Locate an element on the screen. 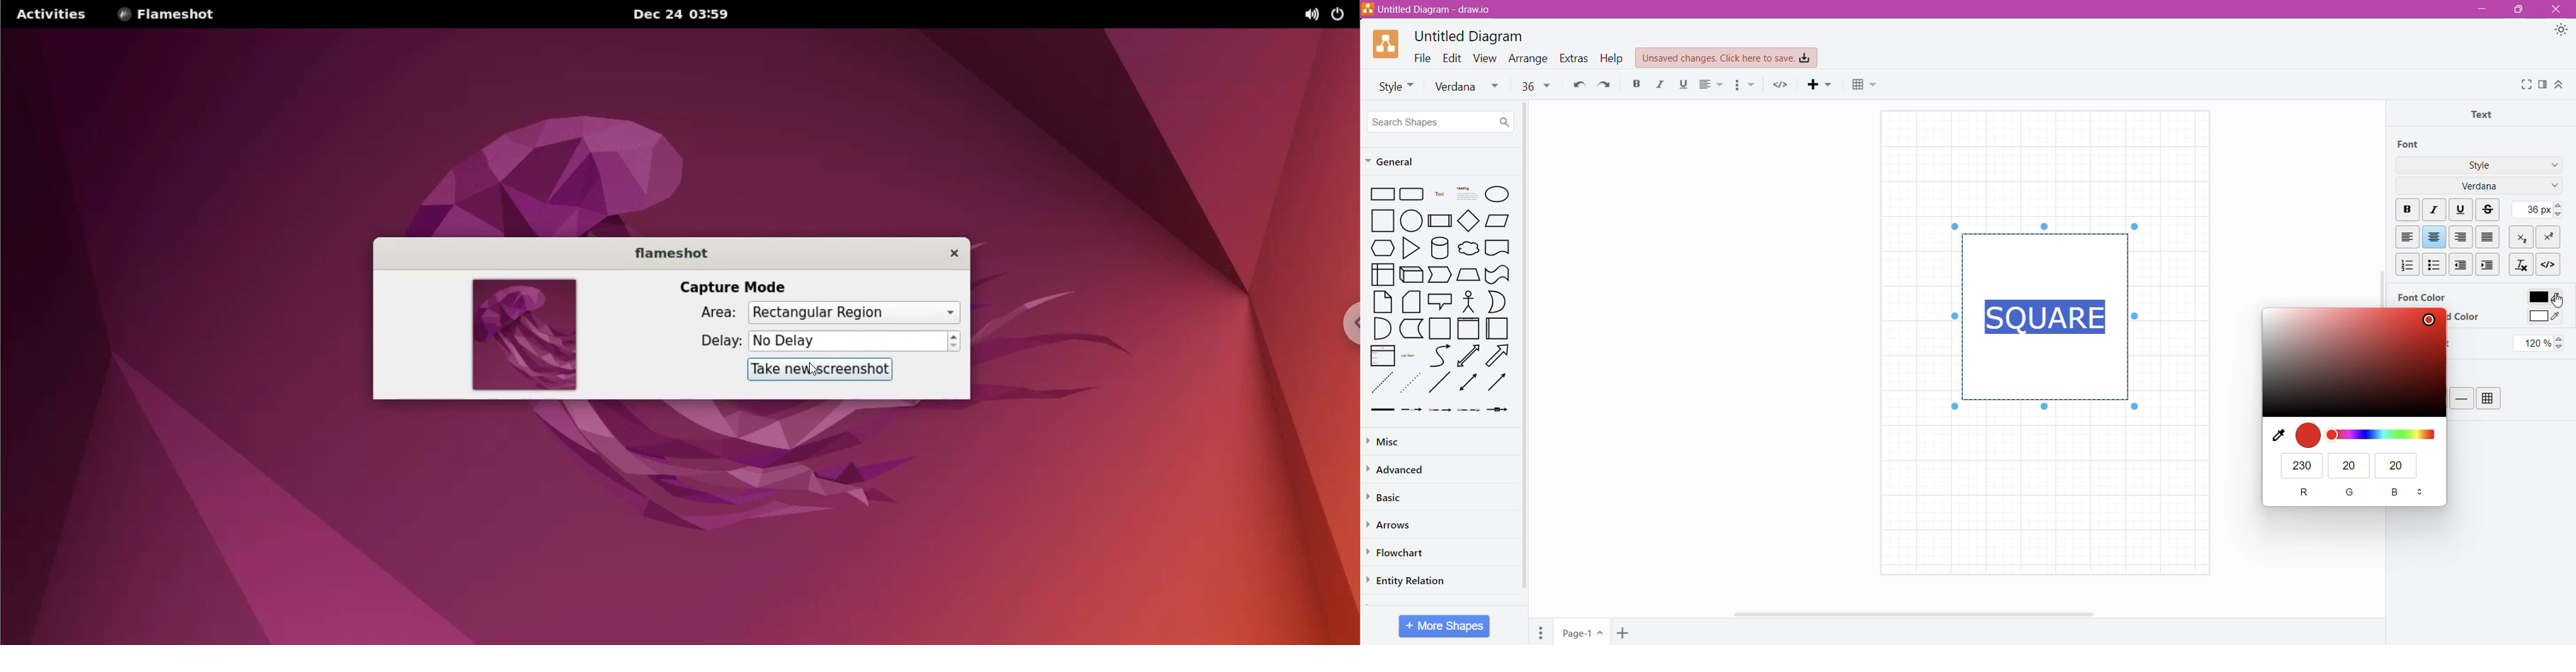  20 is located at coordinates (2349, 465).